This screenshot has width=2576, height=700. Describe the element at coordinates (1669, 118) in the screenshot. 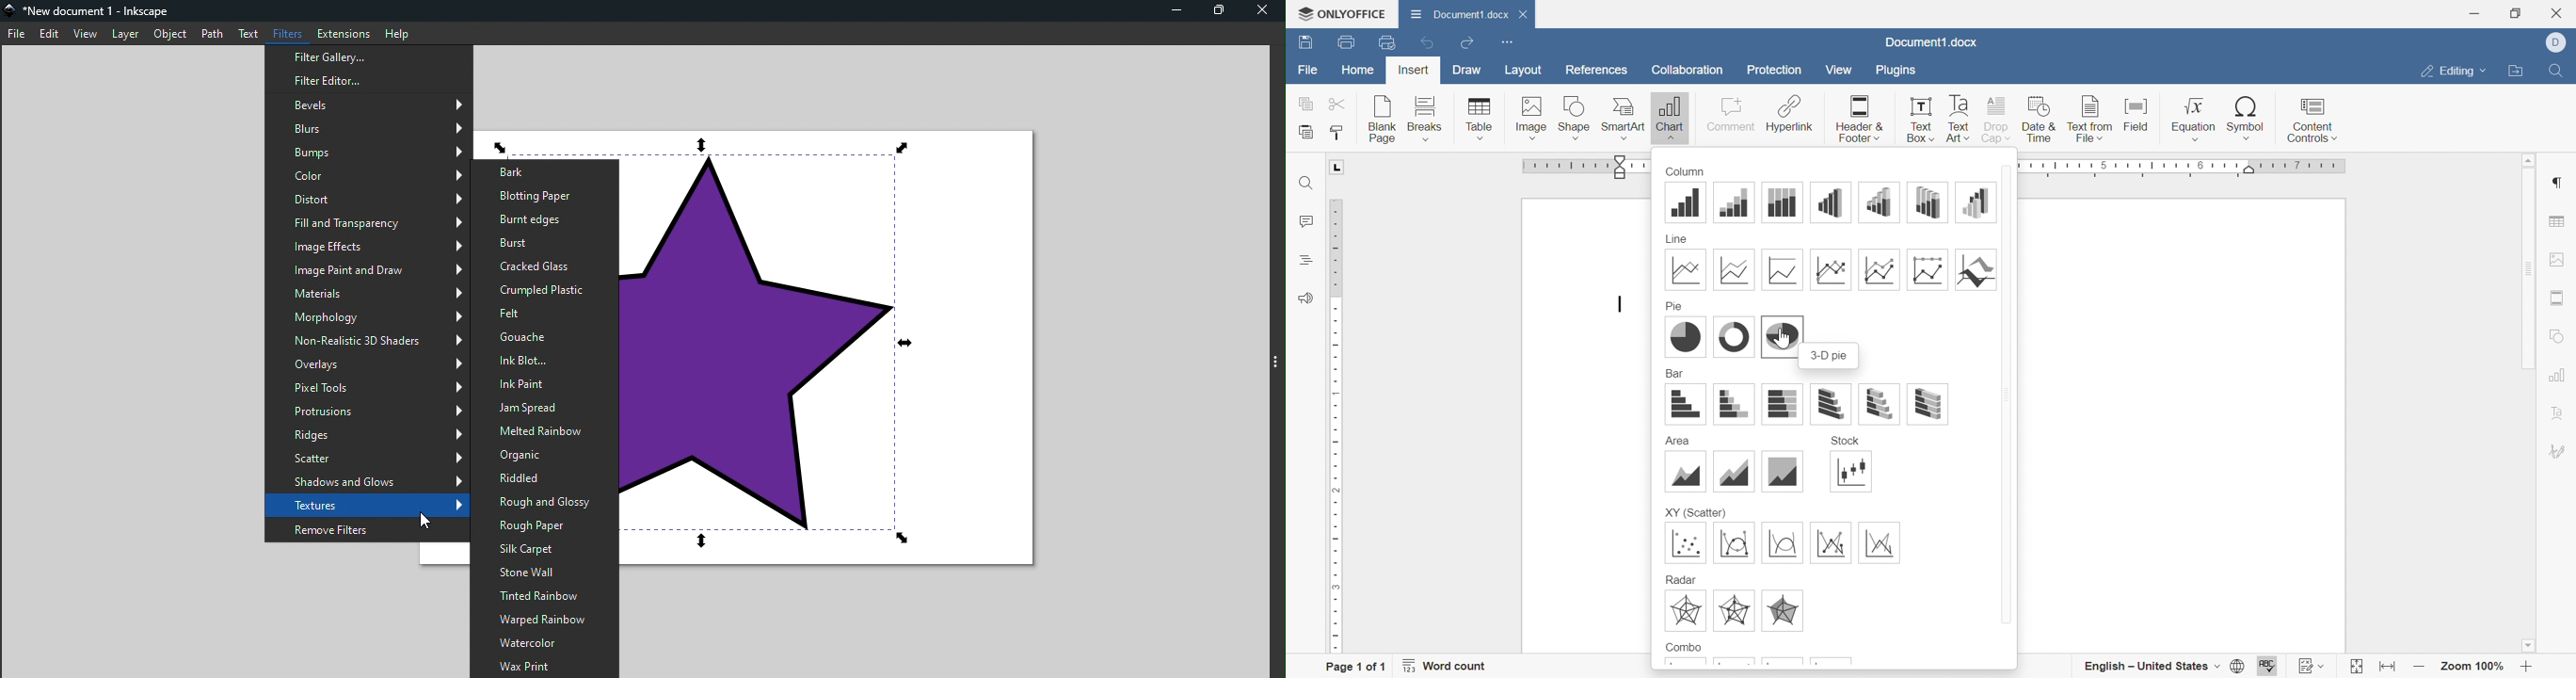

I see `Insert chart` at that location.